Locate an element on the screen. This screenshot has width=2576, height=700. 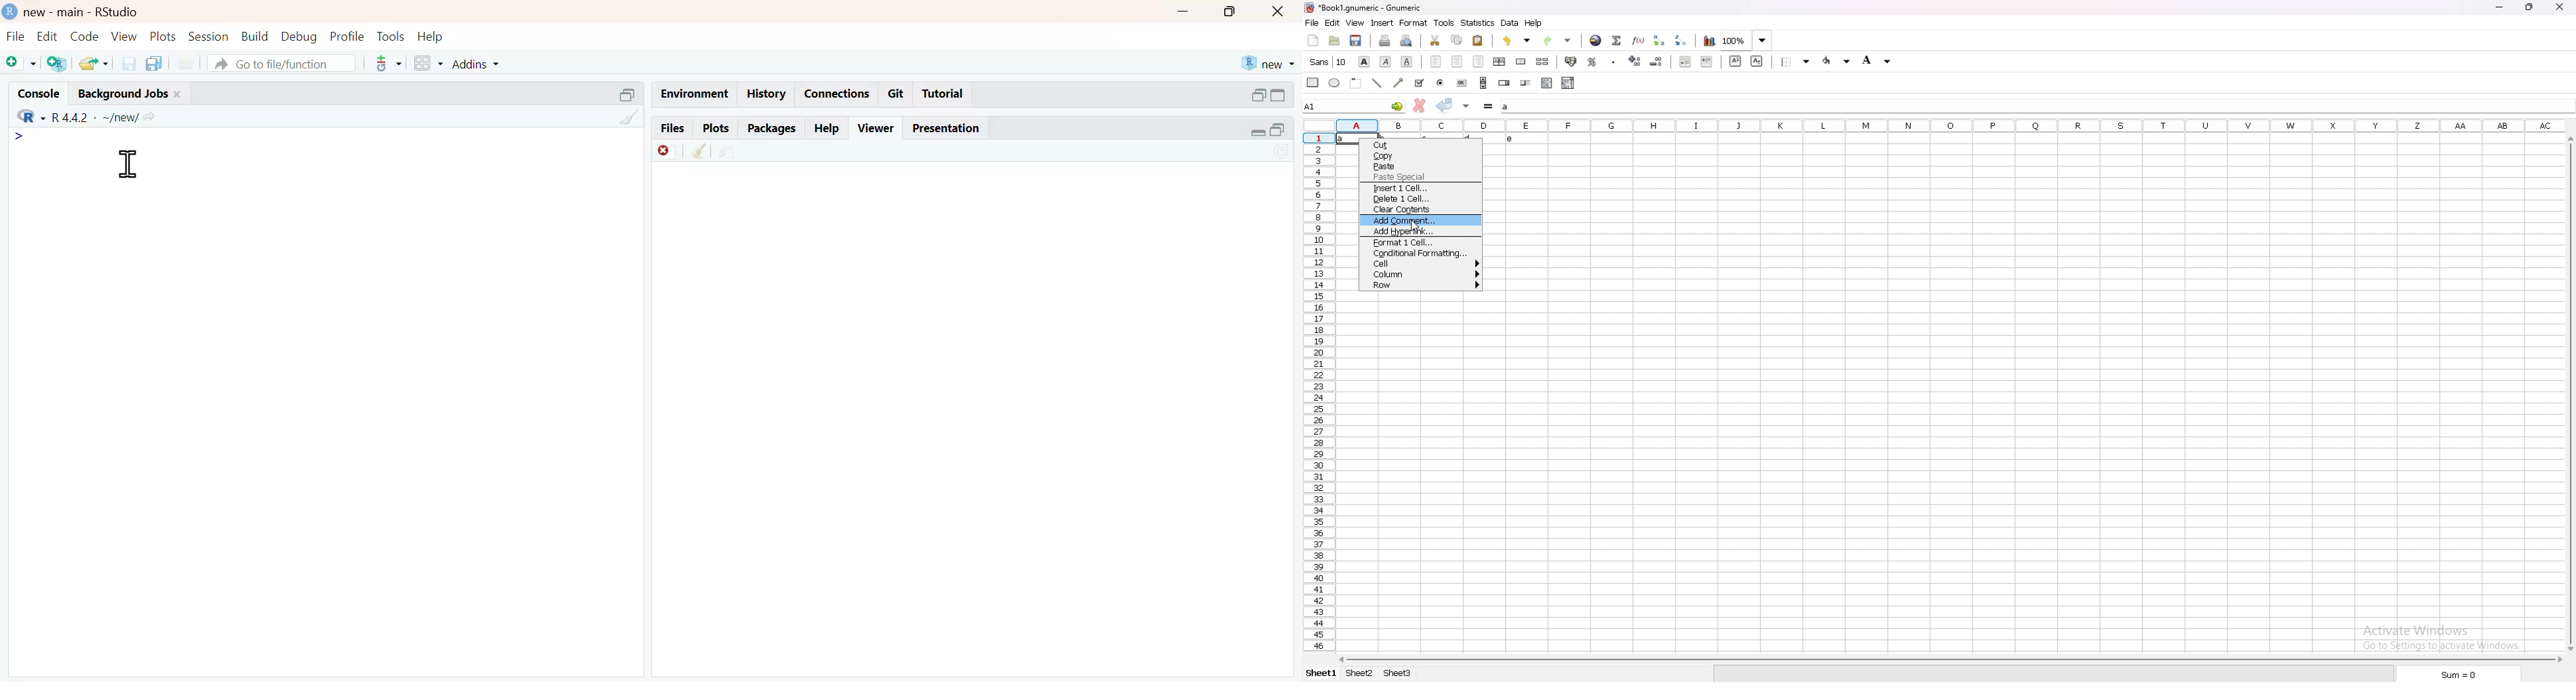
plots is located at coordinates (165, 37).